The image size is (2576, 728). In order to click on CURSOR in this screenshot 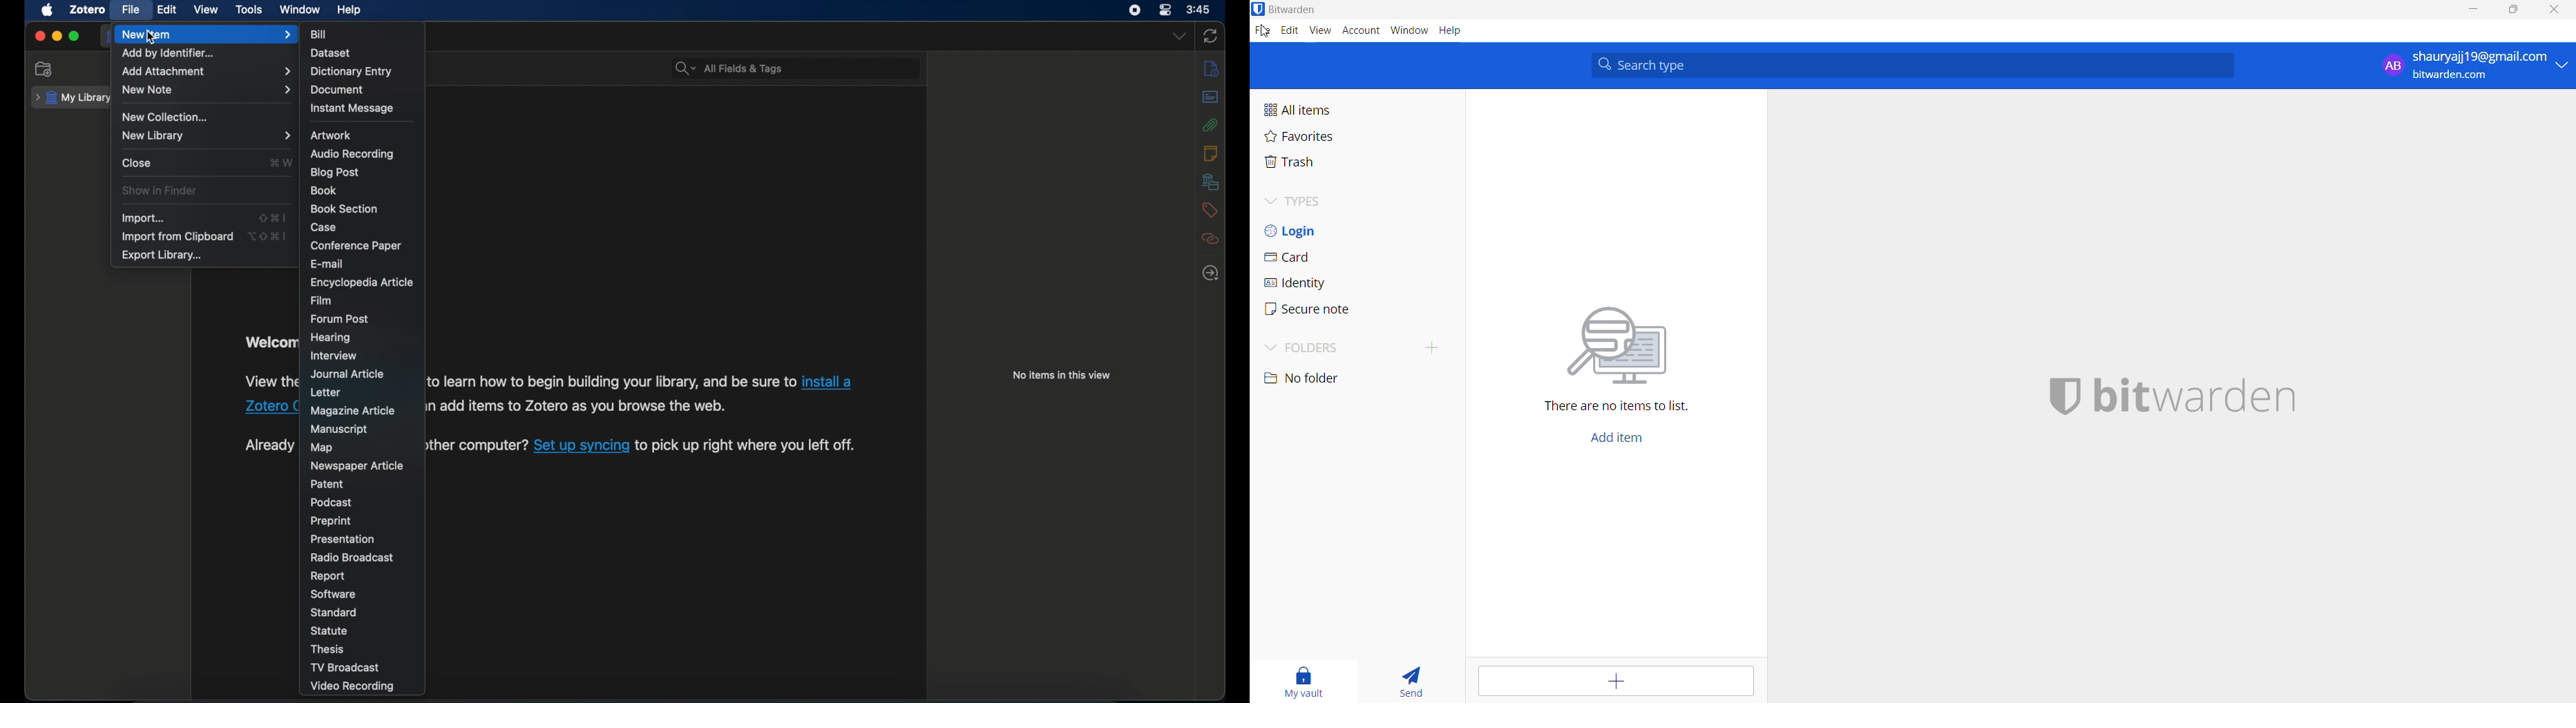, I will do `click(1263, 32)`.